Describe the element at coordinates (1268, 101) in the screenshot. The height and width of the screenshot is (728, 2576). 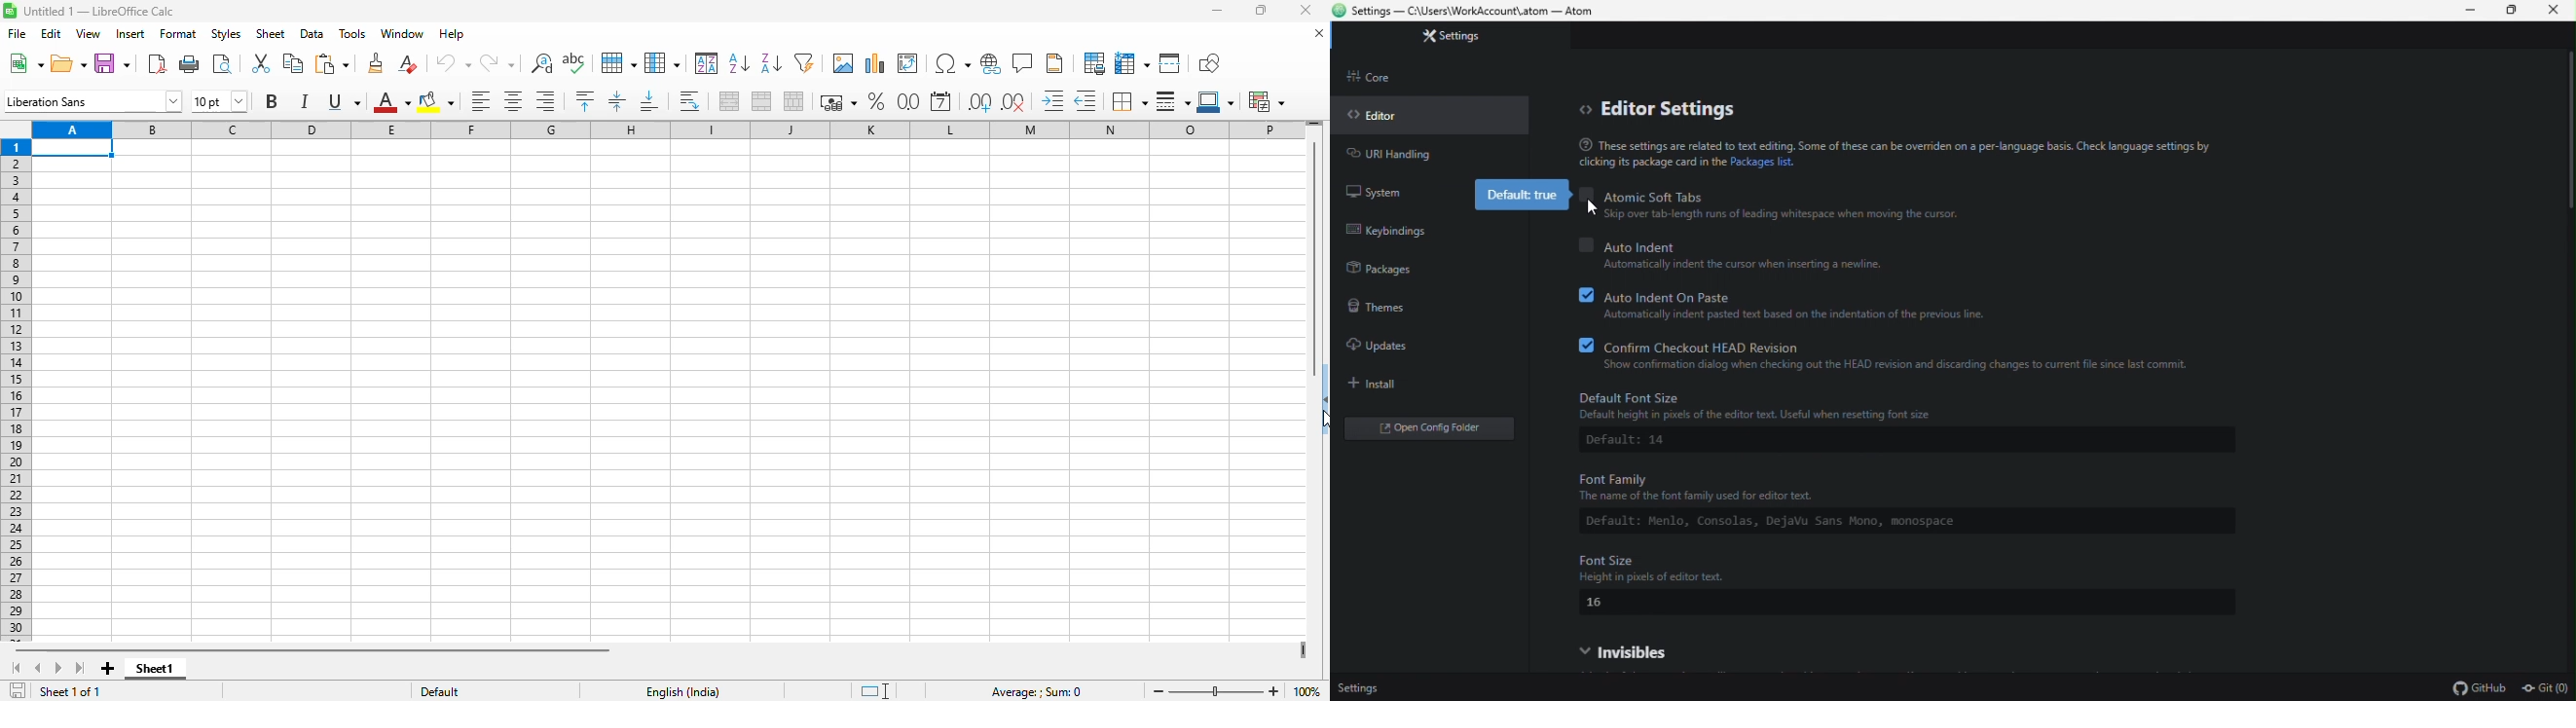
I see `conditional` at that location.